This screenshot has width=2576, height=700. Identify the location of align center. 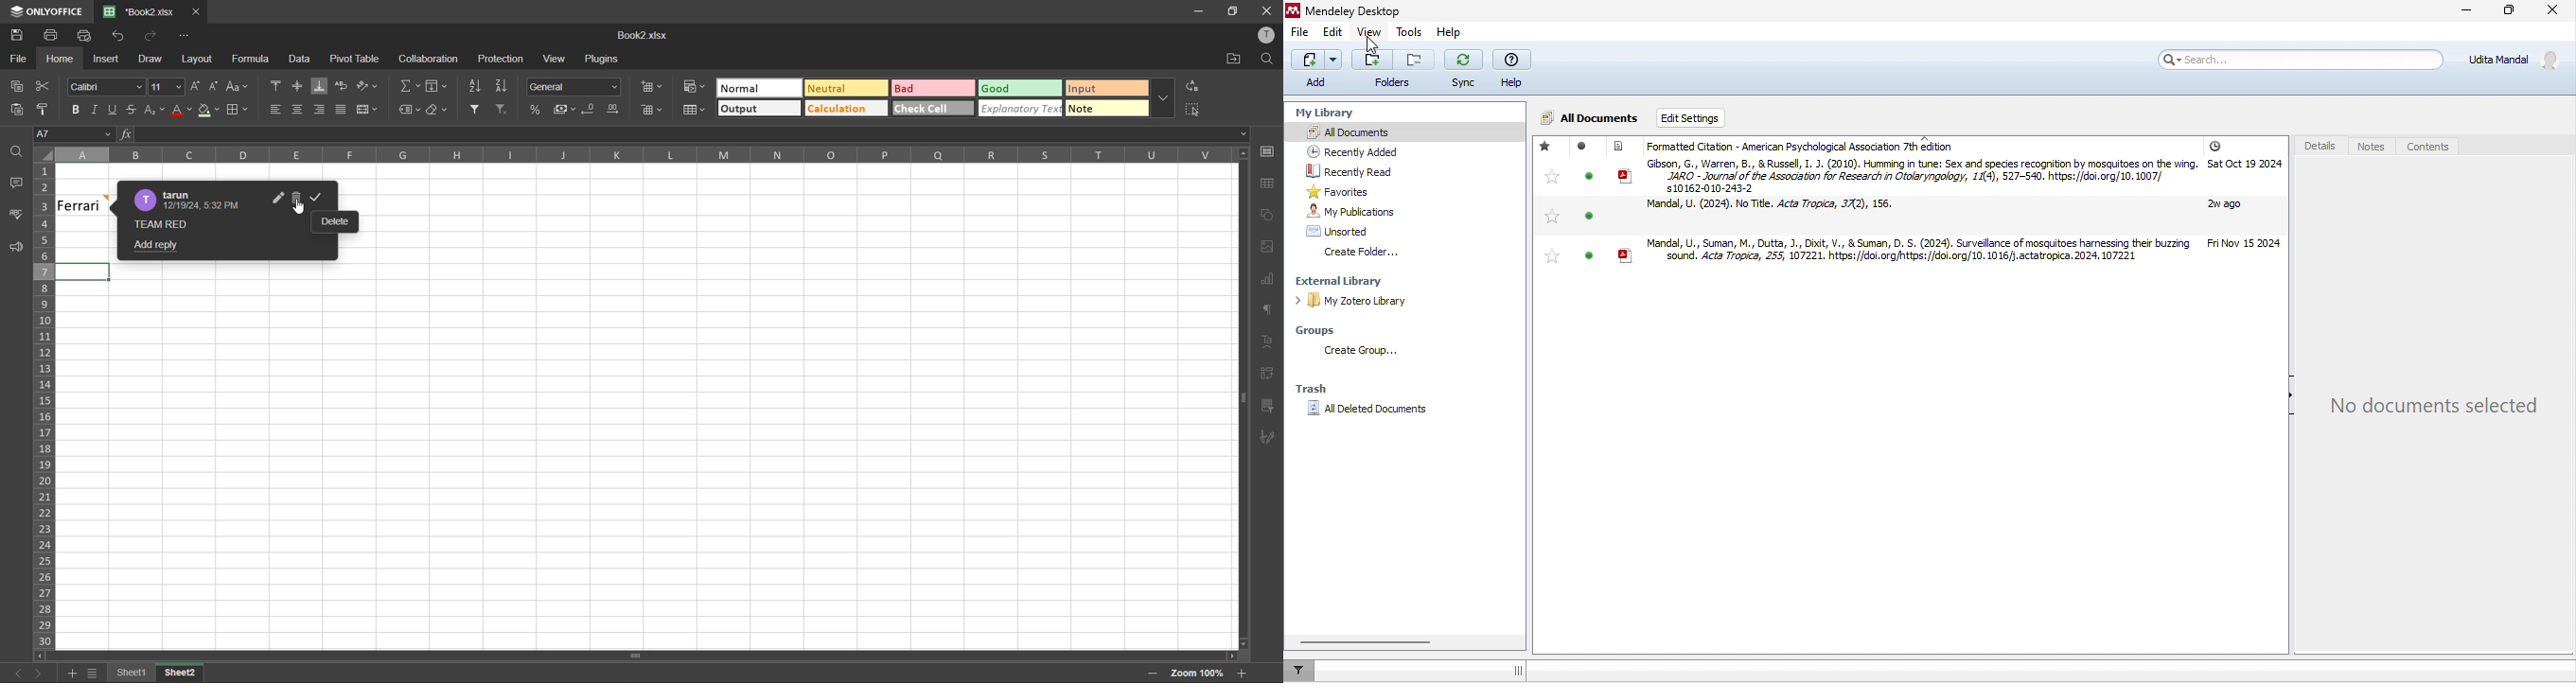
(298, 108).